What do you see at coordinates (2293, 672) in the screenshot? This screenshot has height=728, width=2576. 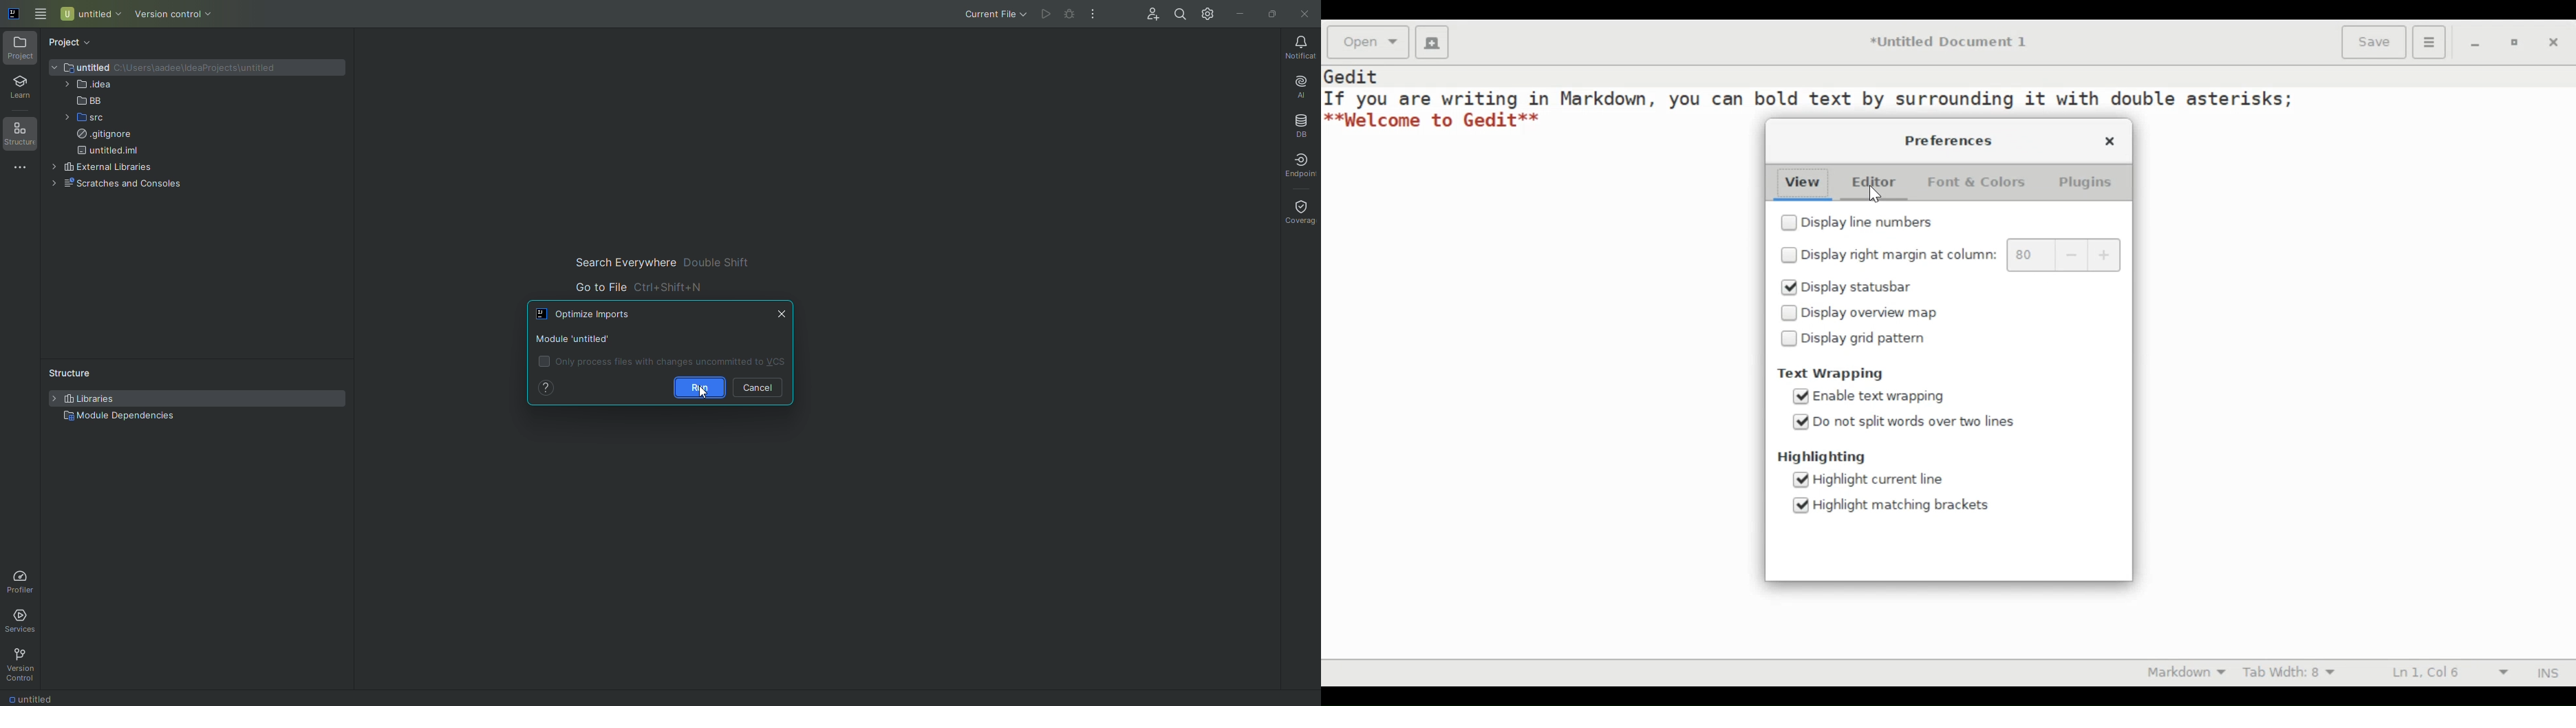 I see `Tab Width` at bounding box center [2293, 672].